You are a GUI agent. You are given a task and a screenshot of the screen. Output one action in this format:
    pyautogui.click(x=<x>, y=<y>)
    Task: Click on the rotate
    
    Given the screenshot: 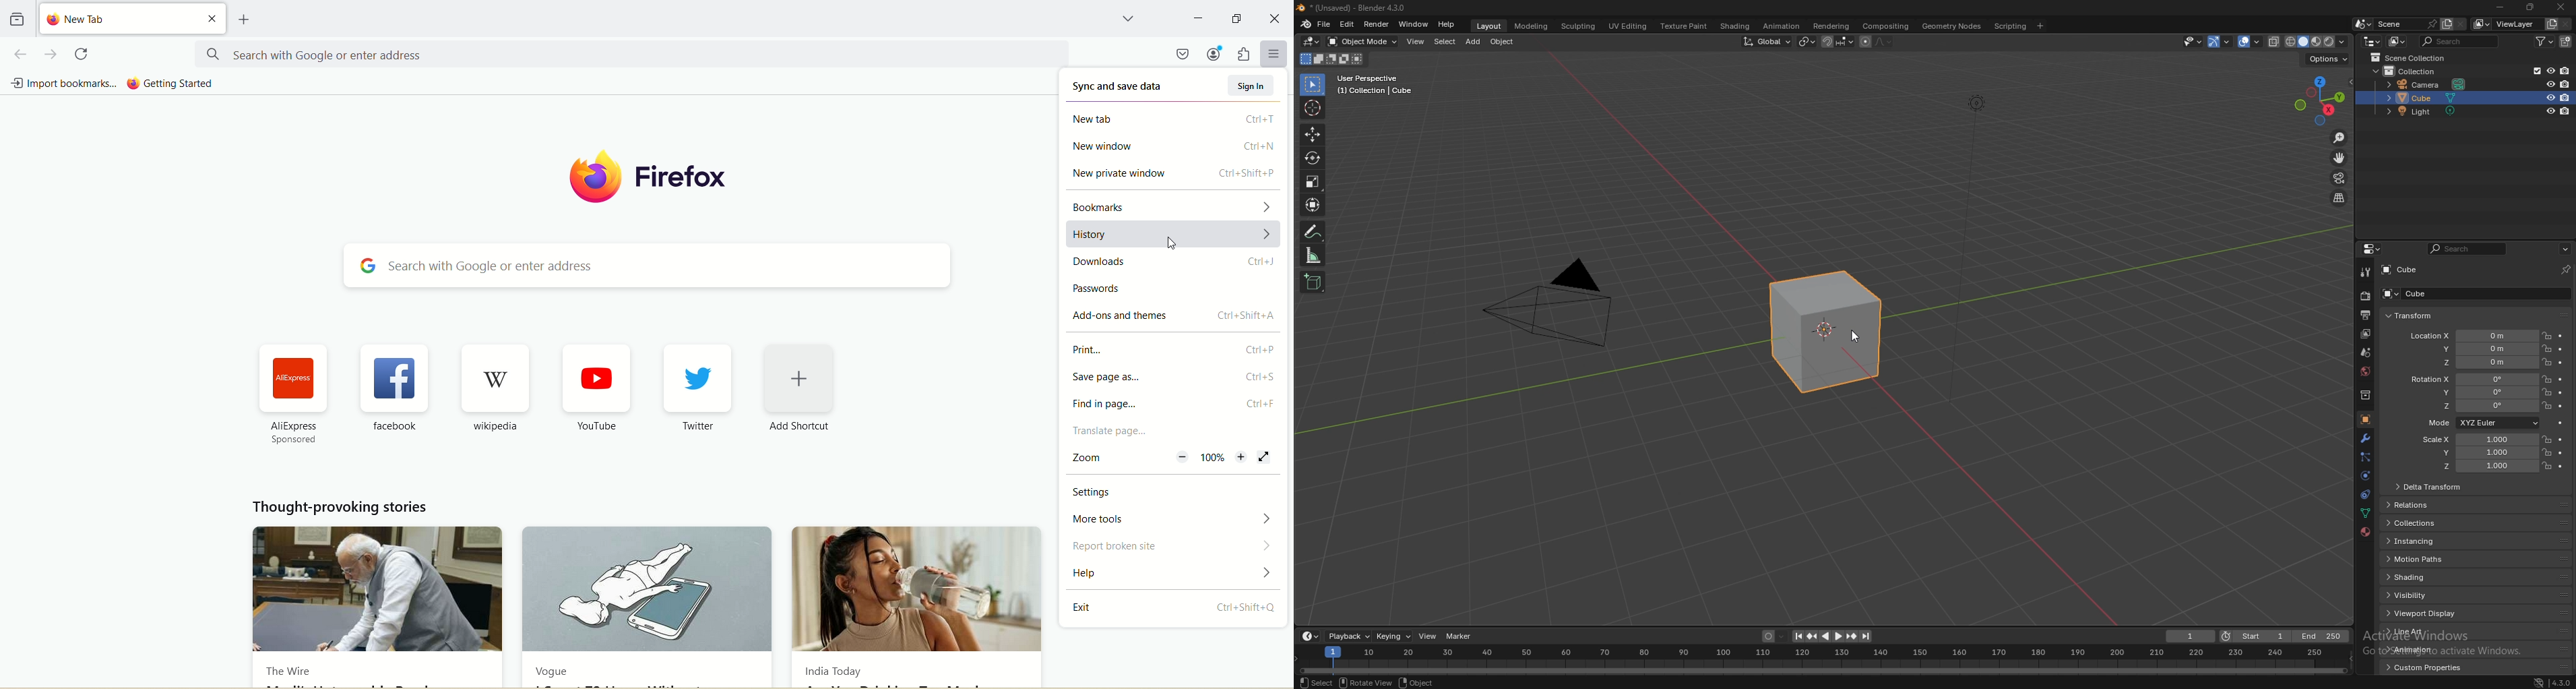 What is the action you would take?
    pyautogui.click(x=1313, y=158)
    